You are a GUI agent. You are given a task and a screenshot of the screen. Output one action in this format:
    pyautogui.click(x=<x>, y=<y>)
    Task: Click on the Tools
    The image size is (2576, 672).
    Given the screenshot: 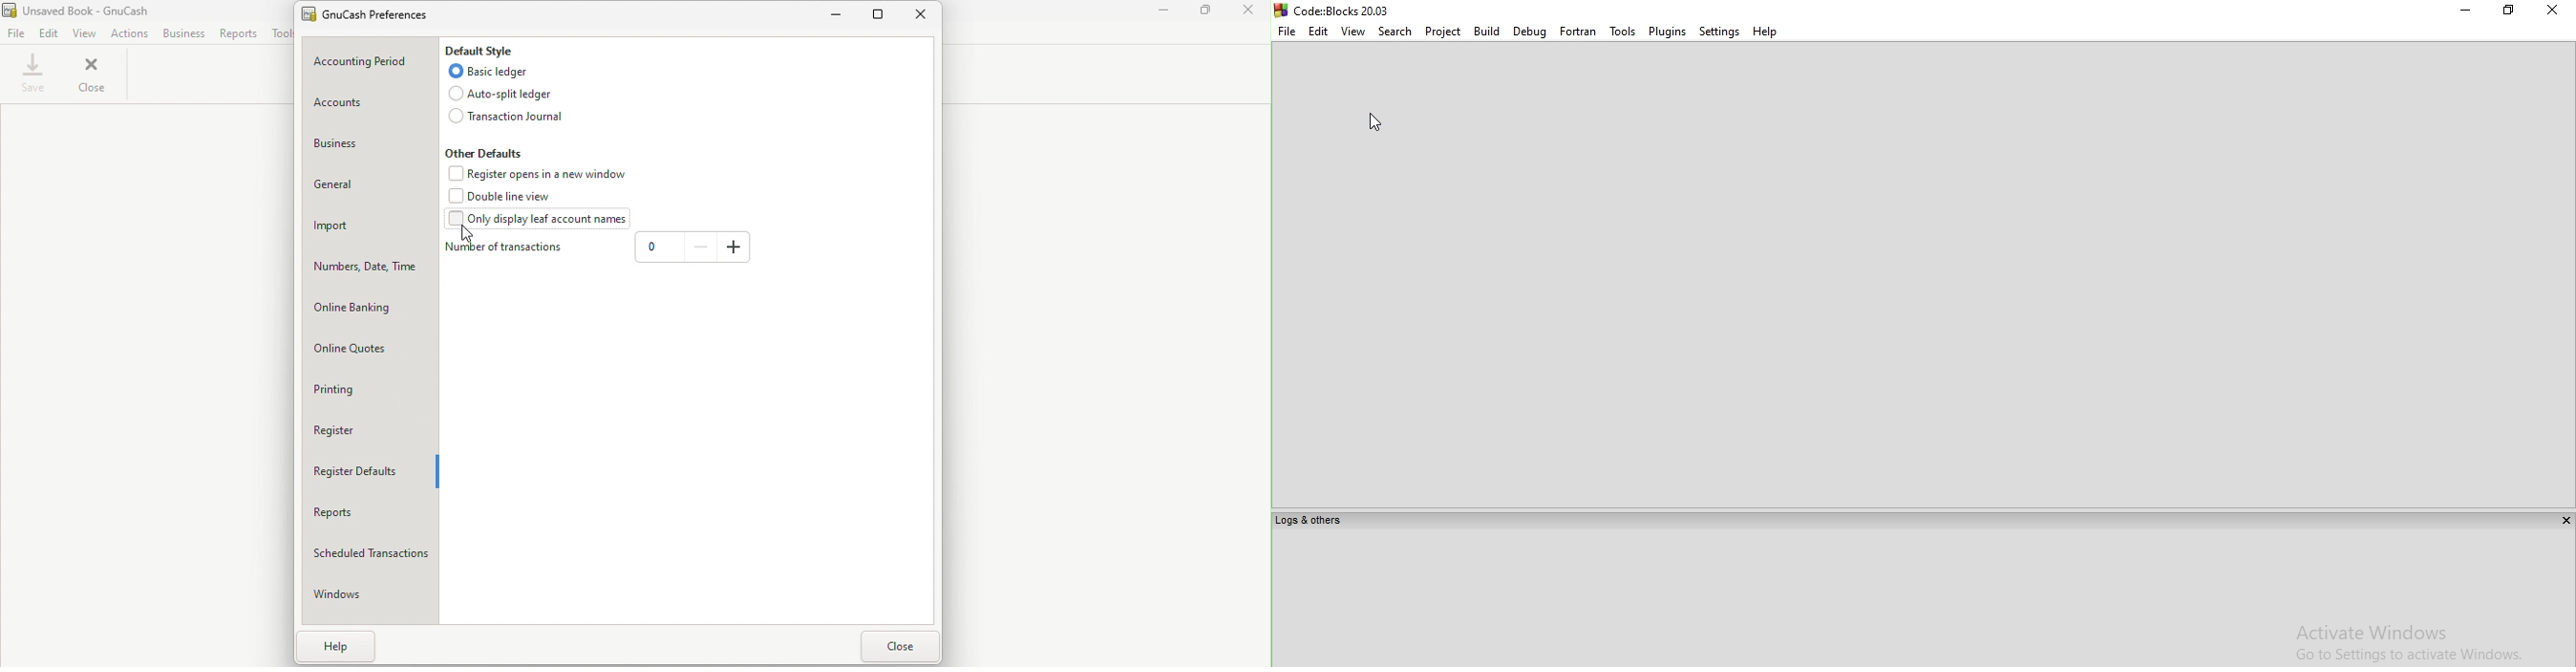 What is the action you would take?
    pyautogui.click(x=279, y=34)
    